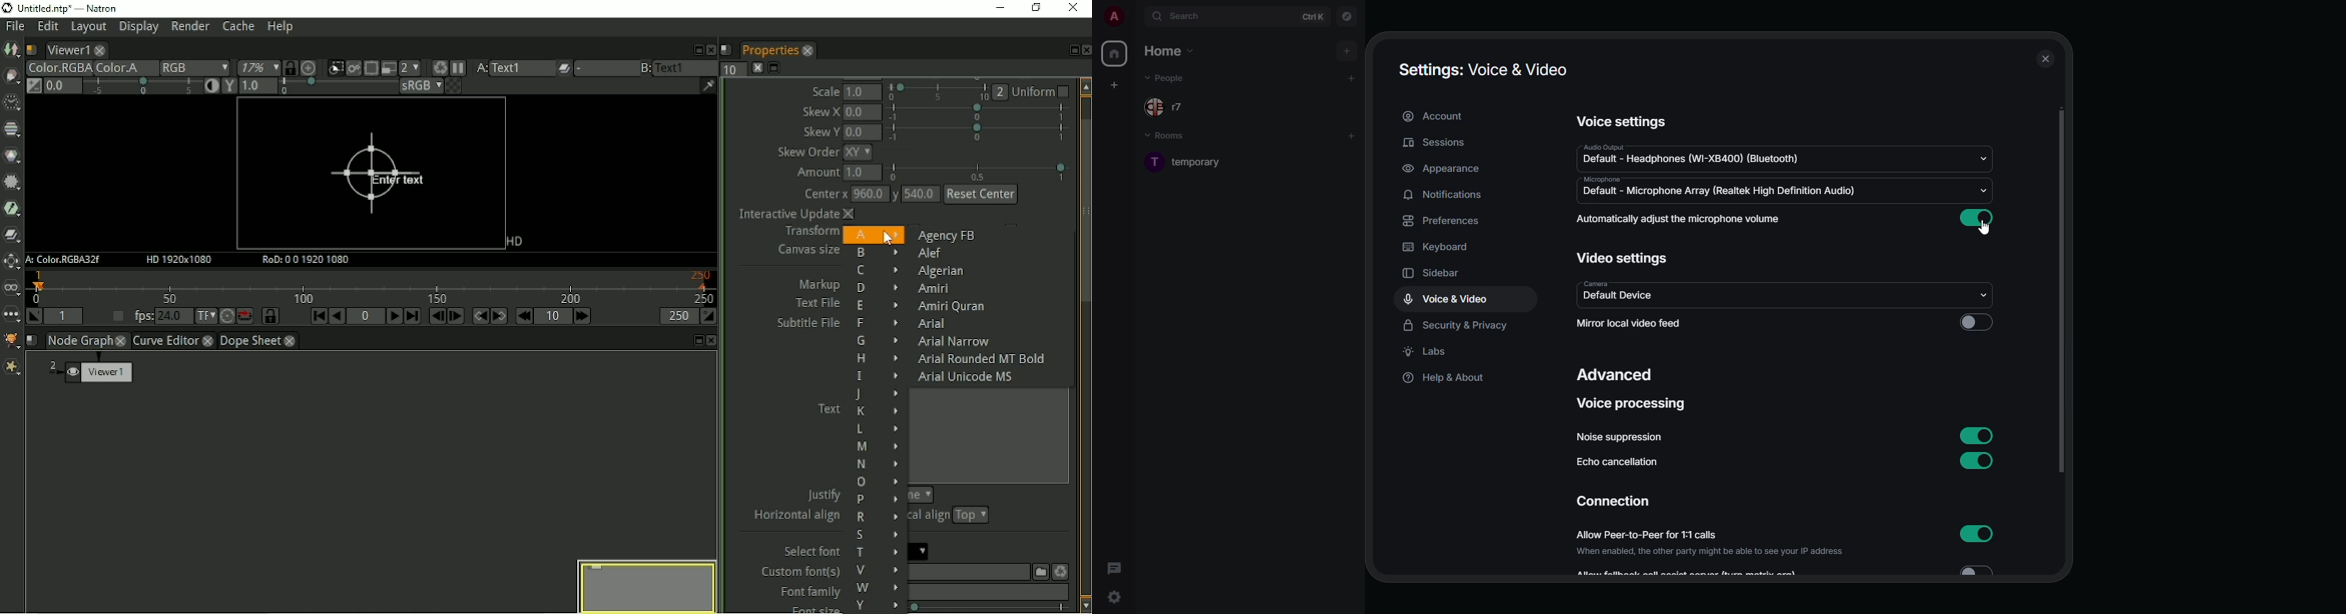 The image size is (2352, 616). What do you see at coordinates (1613, 501) in the screenshot?
I see `connection` at bounding box center [1613, 501].